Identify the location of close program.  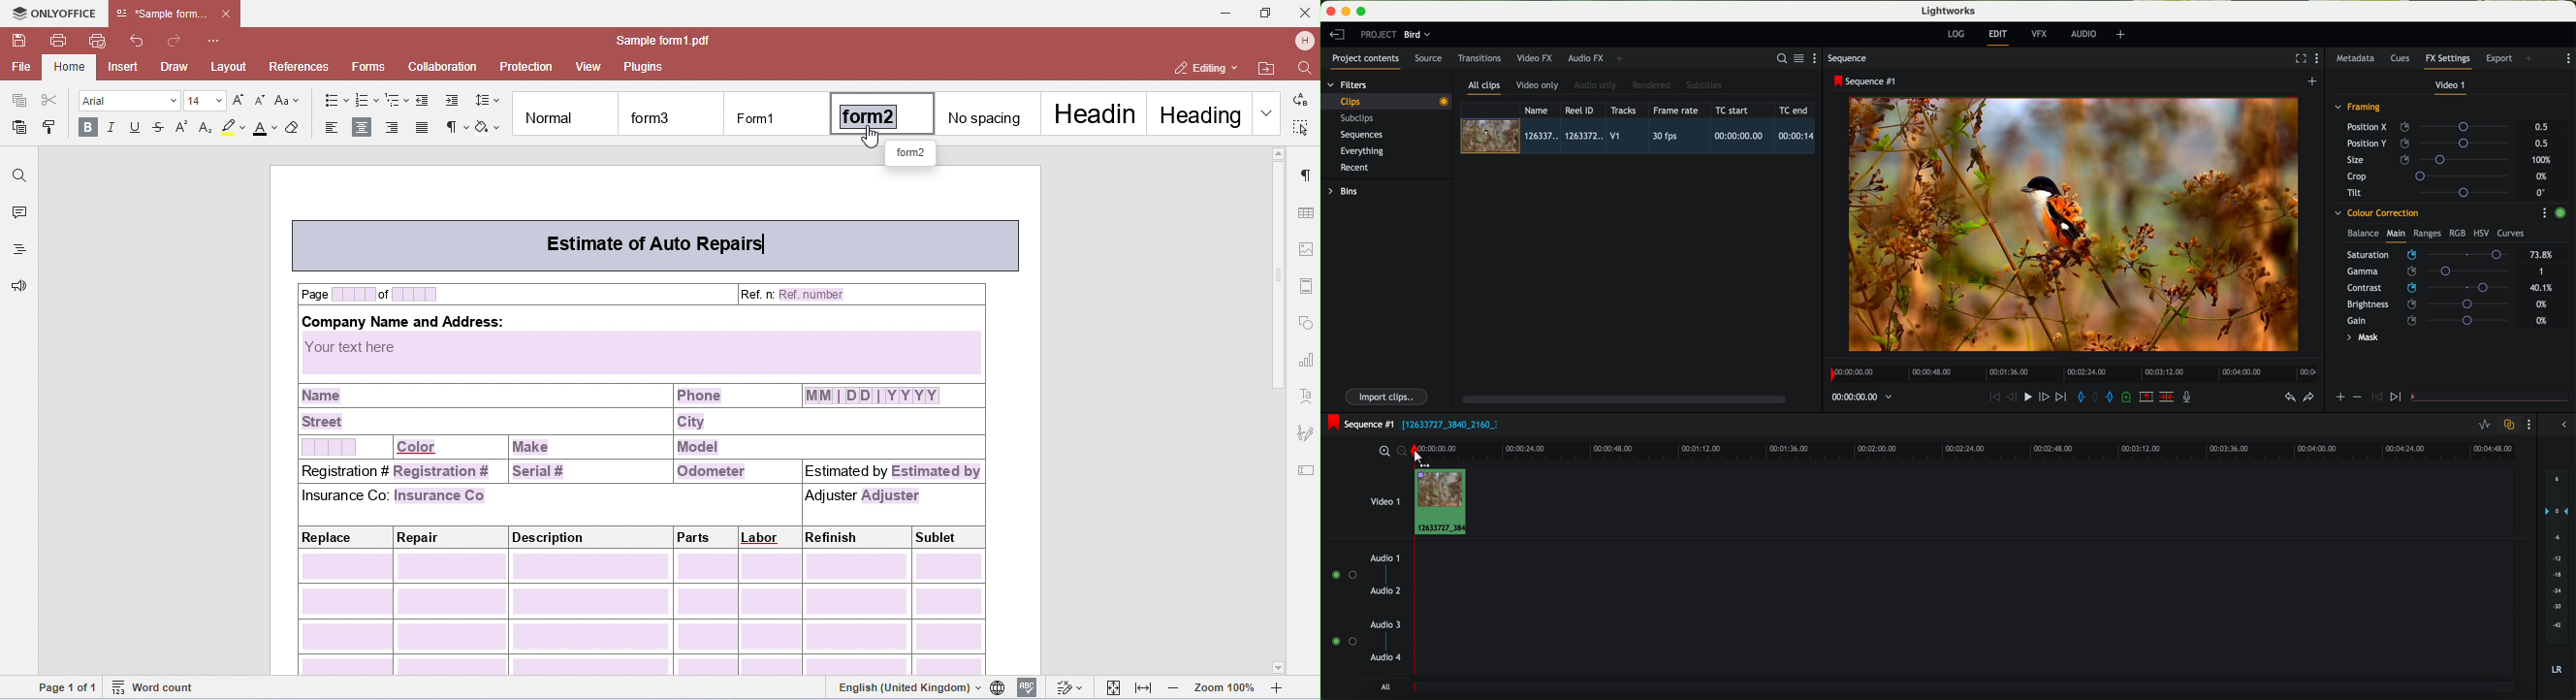
(1331, 11).